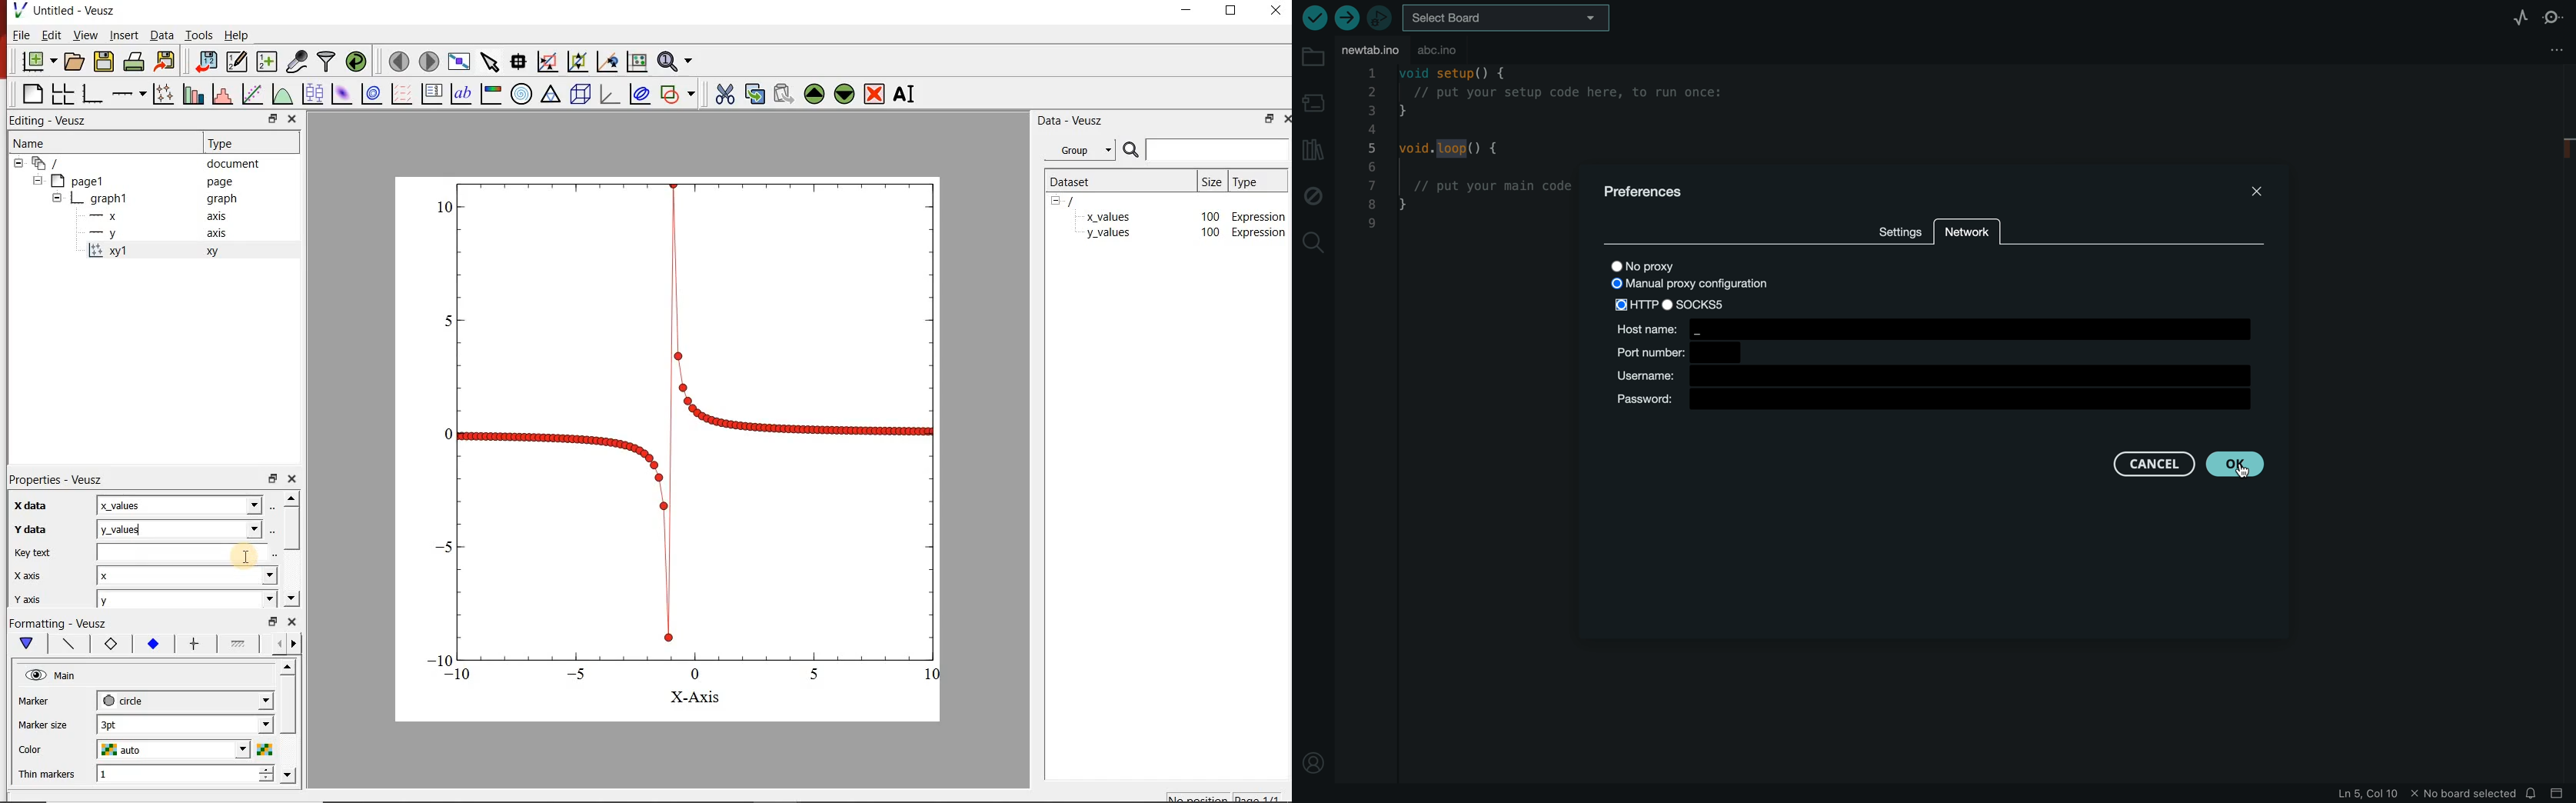 This screenshot has height=812, width=2576. What do you see at coordinates (111, 198) in the screenshot?
I see `graph1` at bounding box center [111, 198].